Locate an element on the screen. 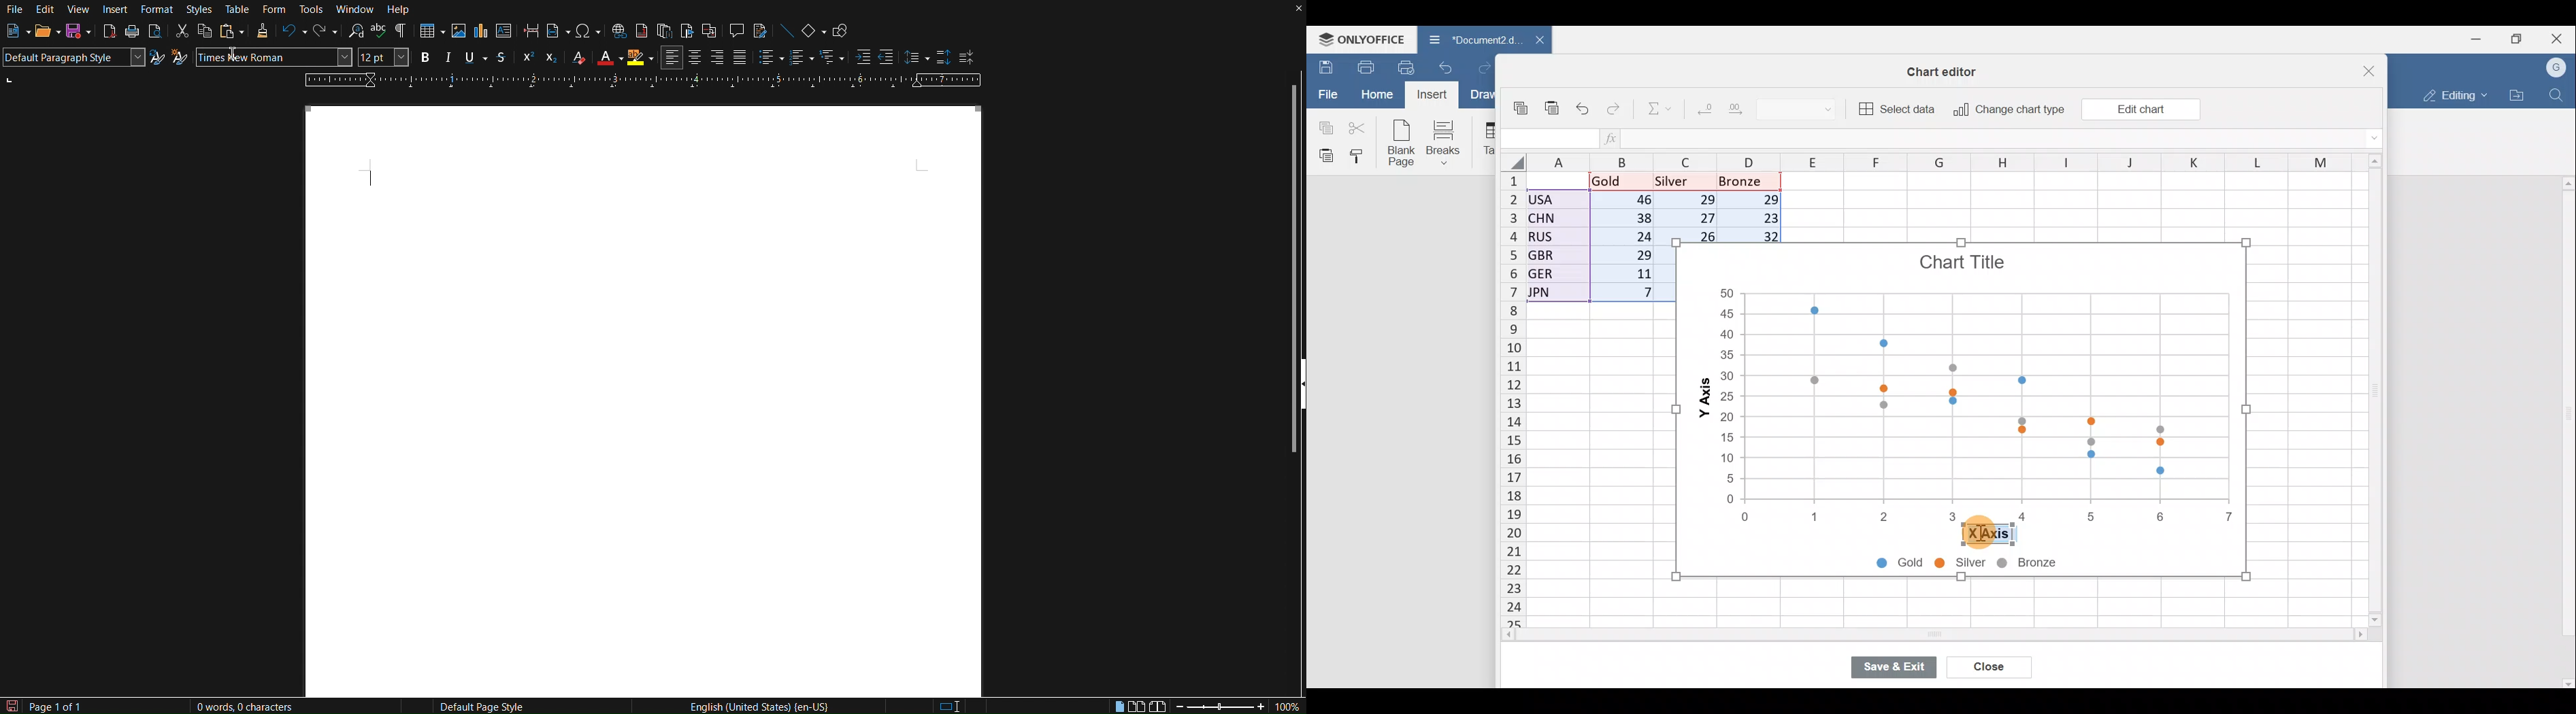  Increase decimal is located at coordinates (1743, 112).